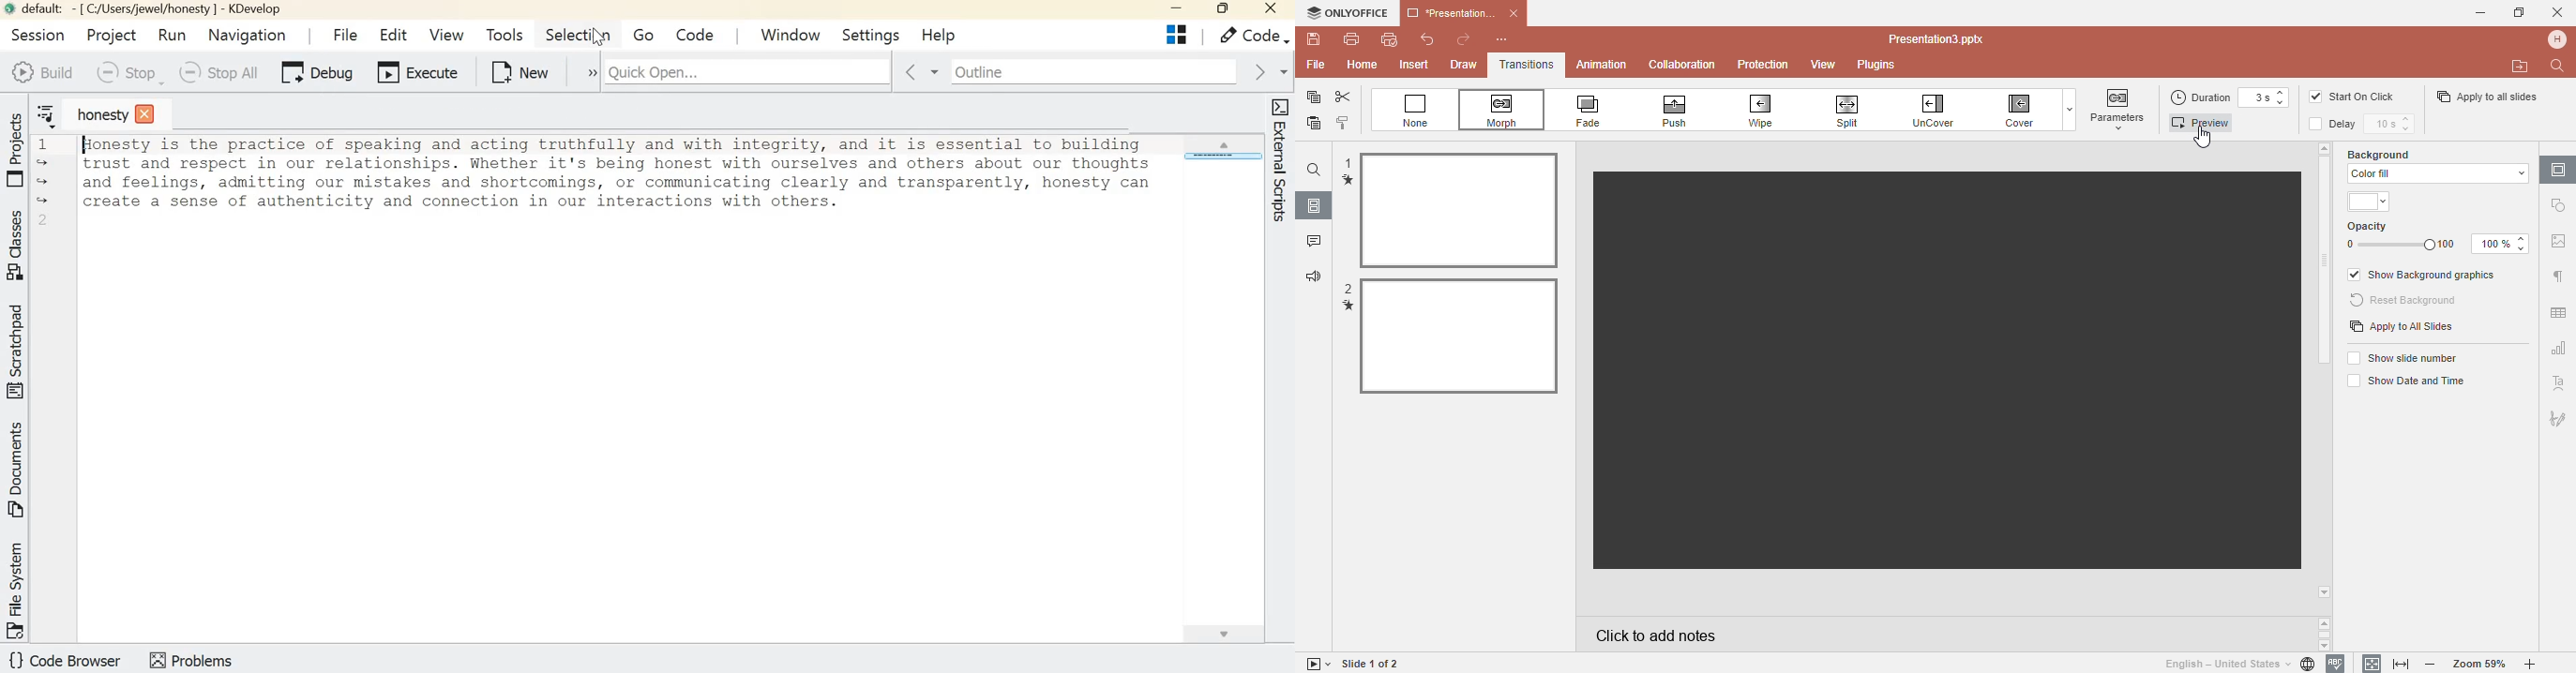 The image size is (2576, 700). I want to click on View, so click(446, 34).